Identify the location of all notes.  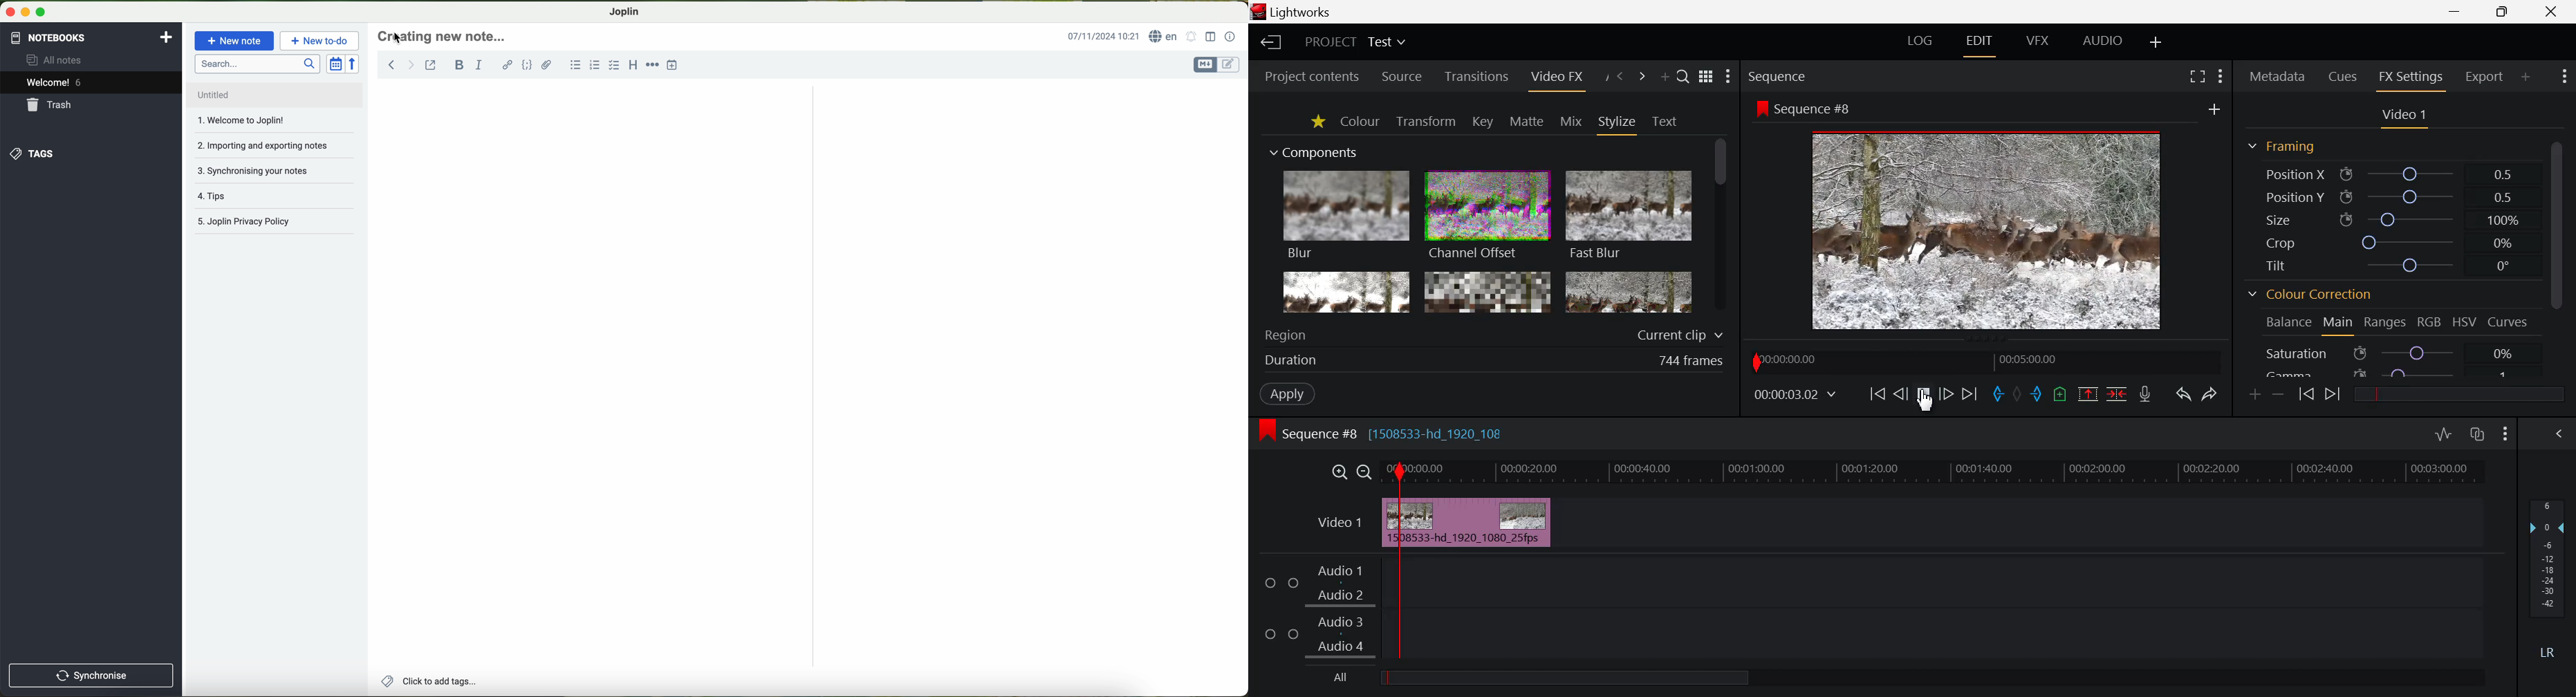
(56, 59).